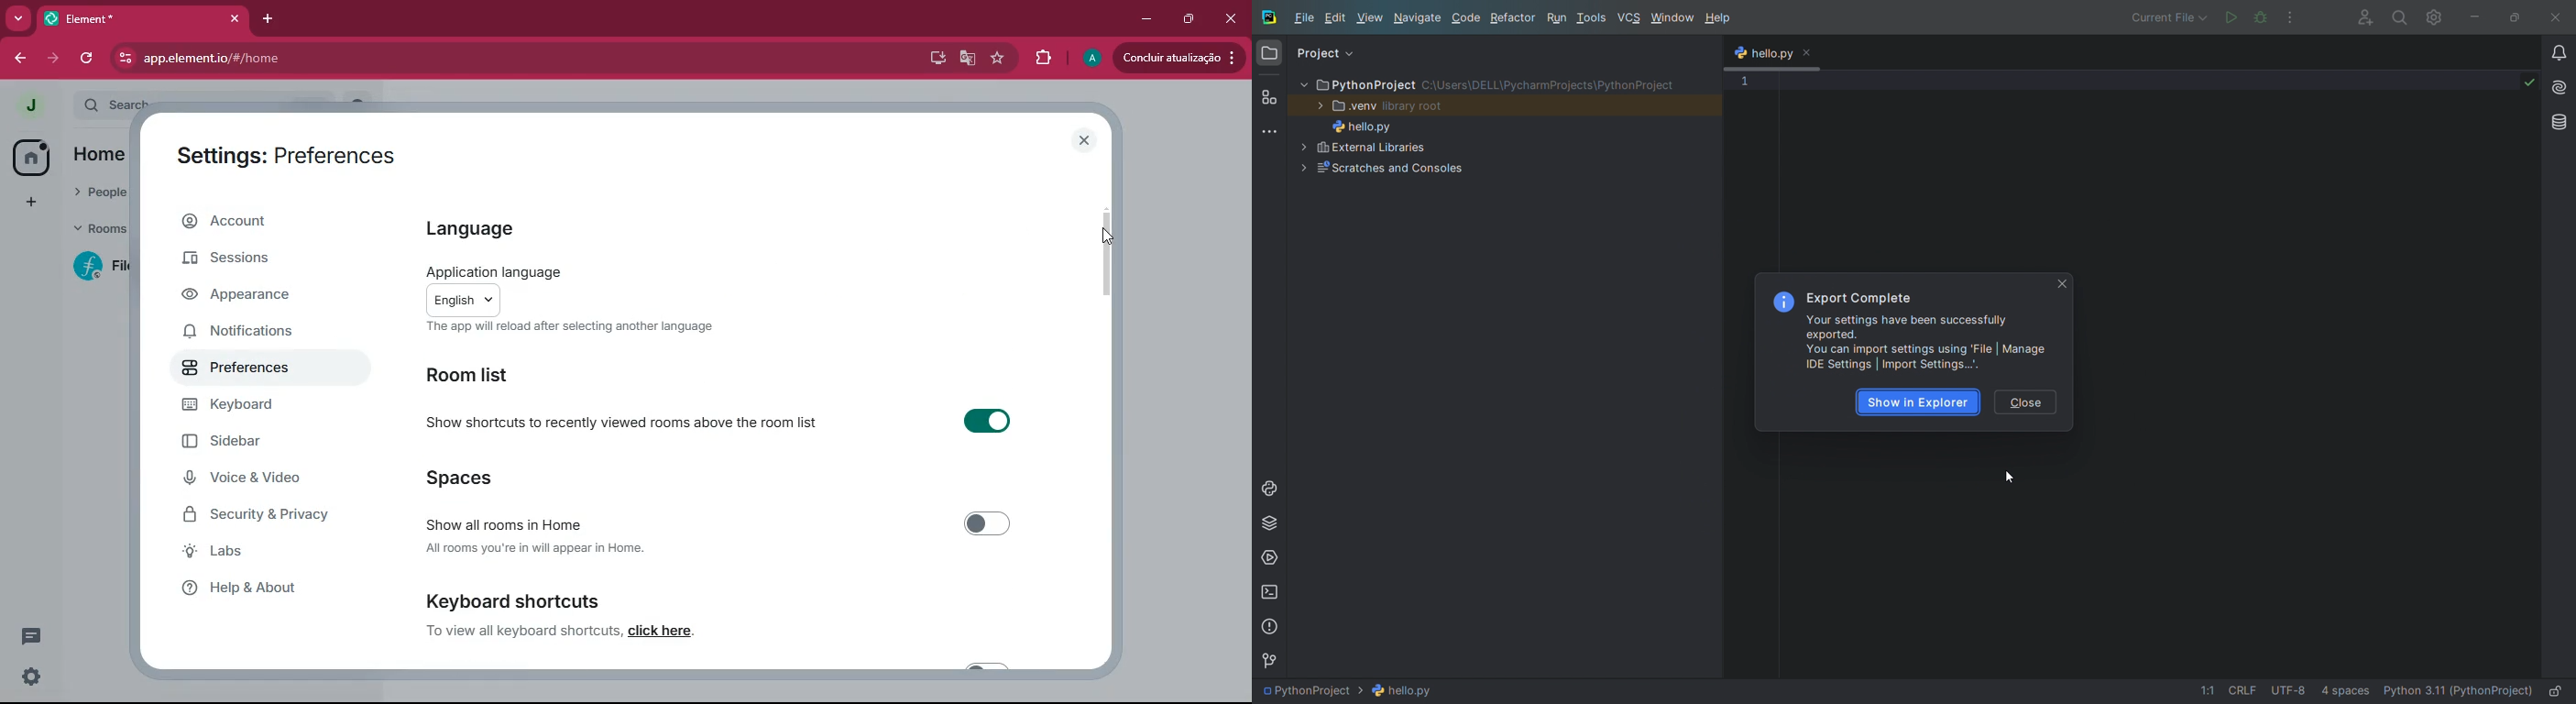  Describe the element at coordinates (2064, 284) in the screenshot. I see `close` at that location.